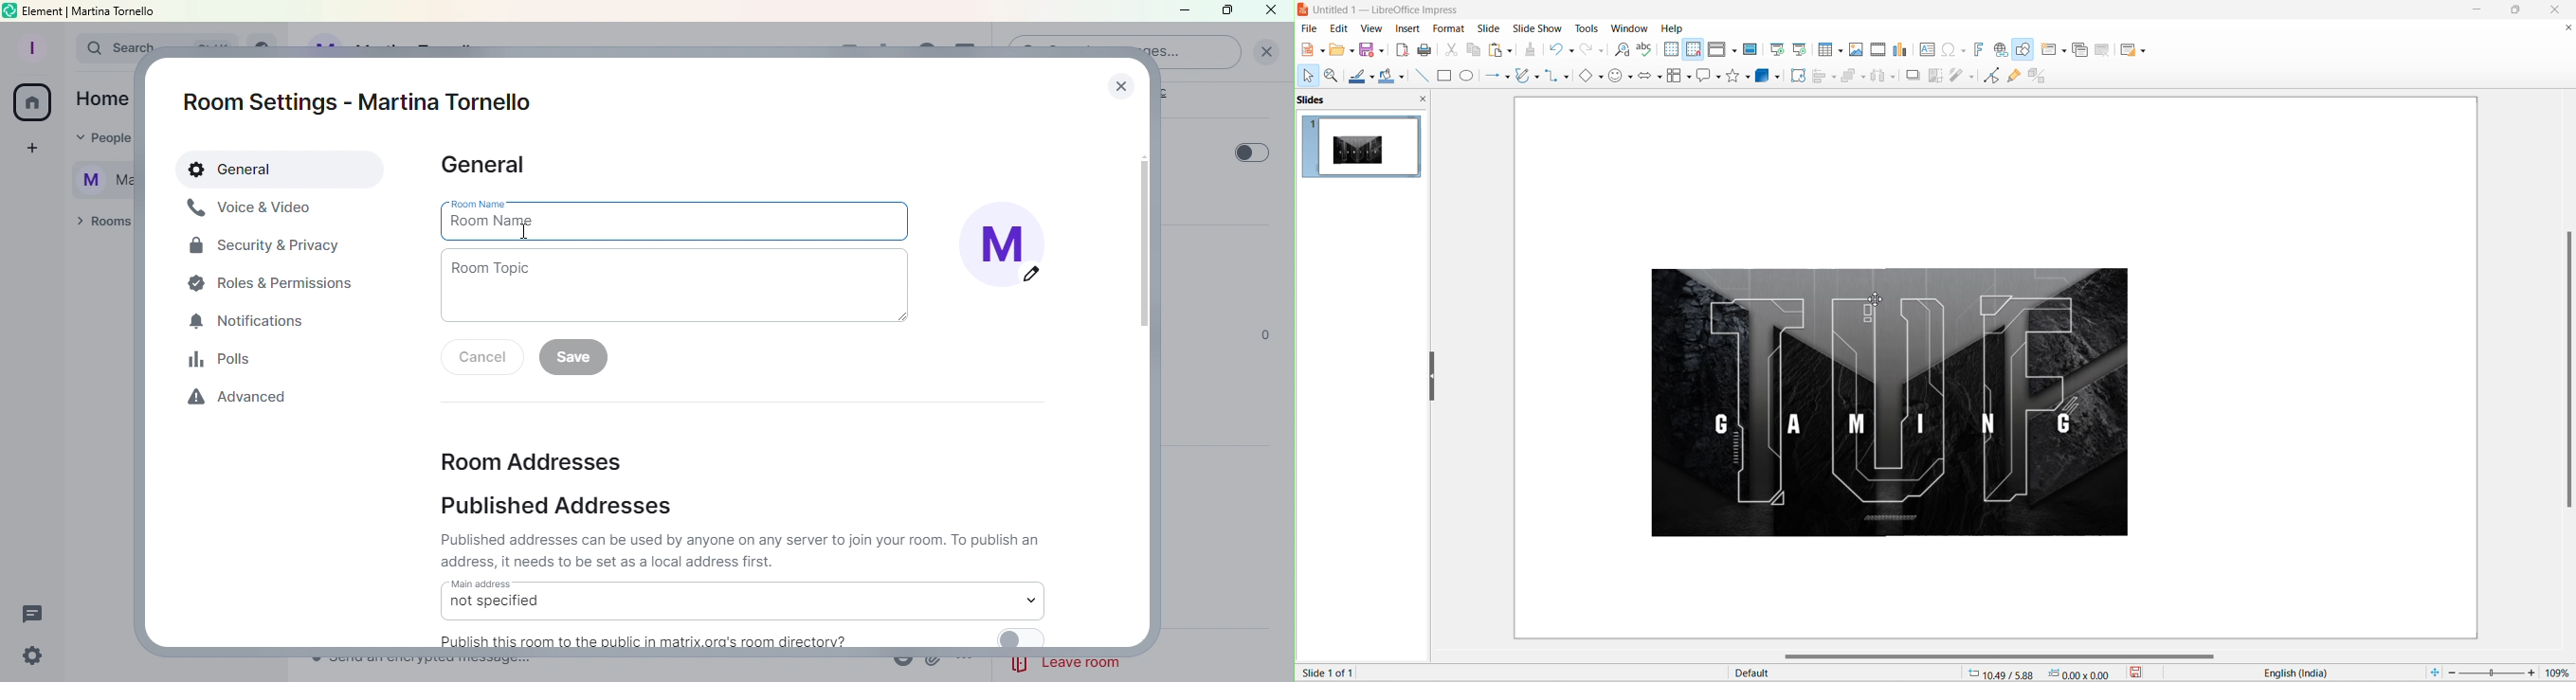 This screenshot has height=700, width=2576. Describe the element at coordinates (1703, 77) in the screenshot. I see `callout shape` at that location.